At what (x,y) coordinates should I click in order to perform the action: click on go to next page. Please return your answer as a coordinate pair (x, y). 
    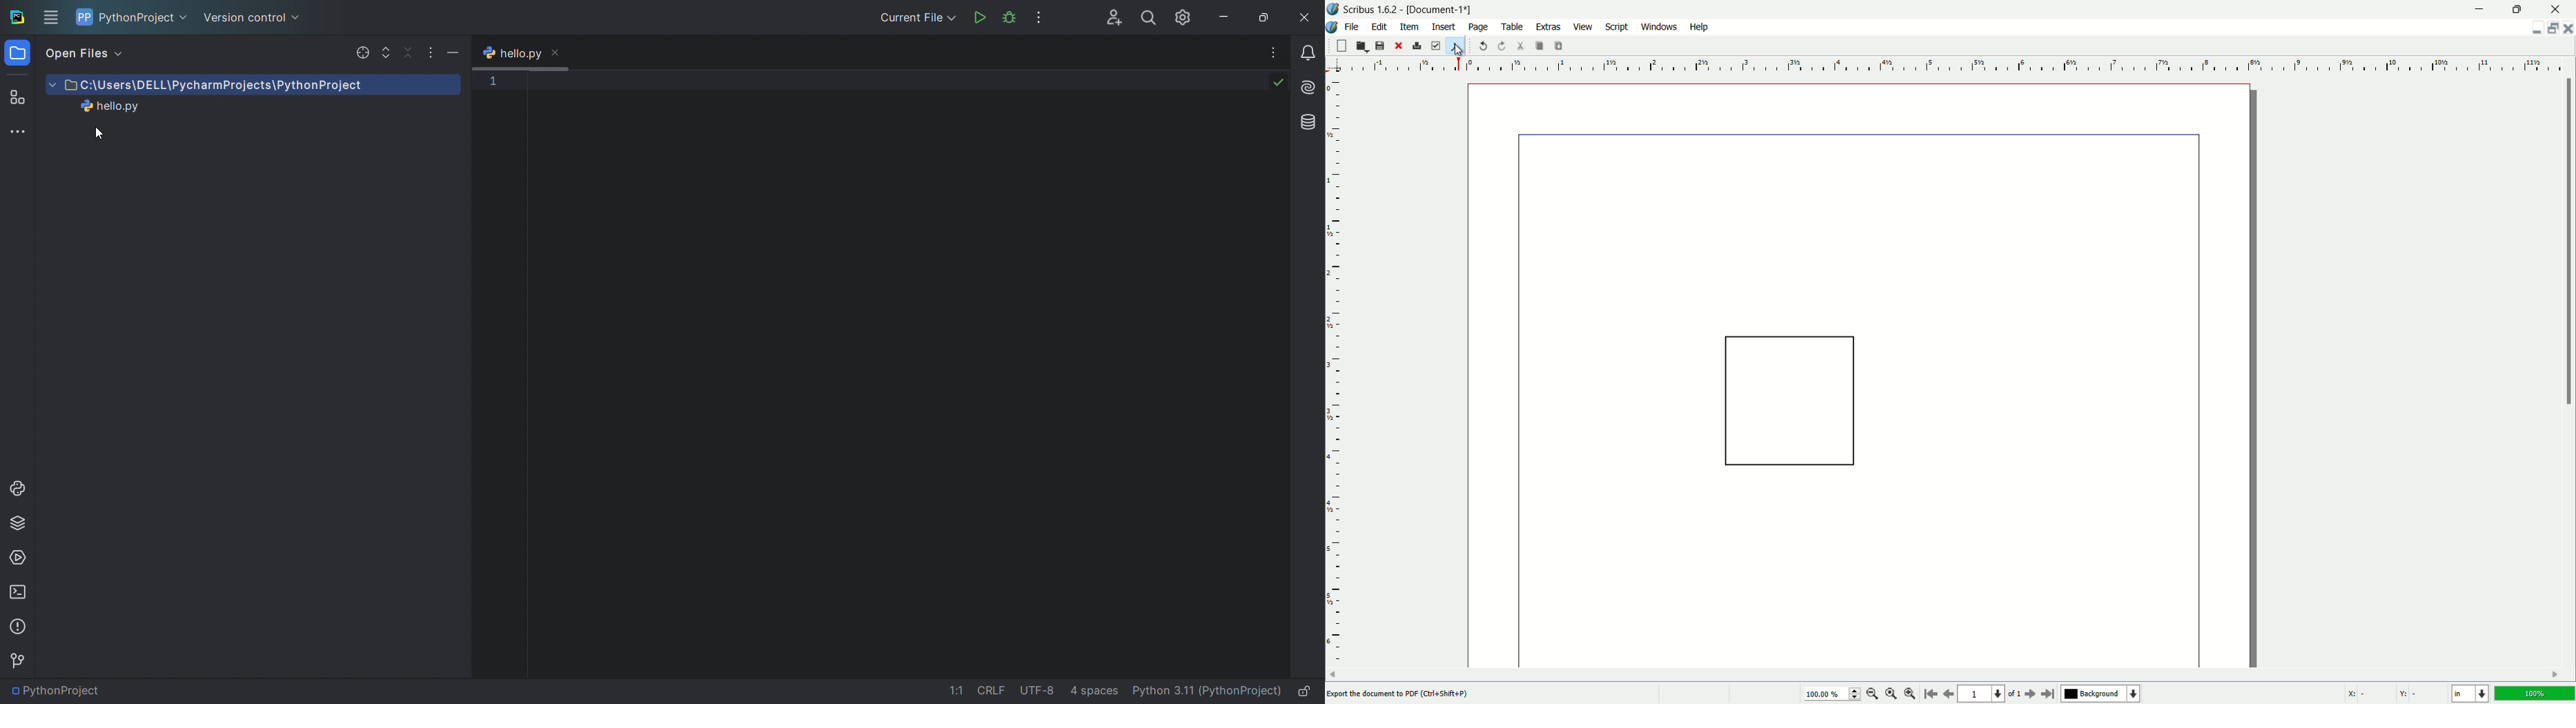
    Looking at the image, I should click on (2031, 694).